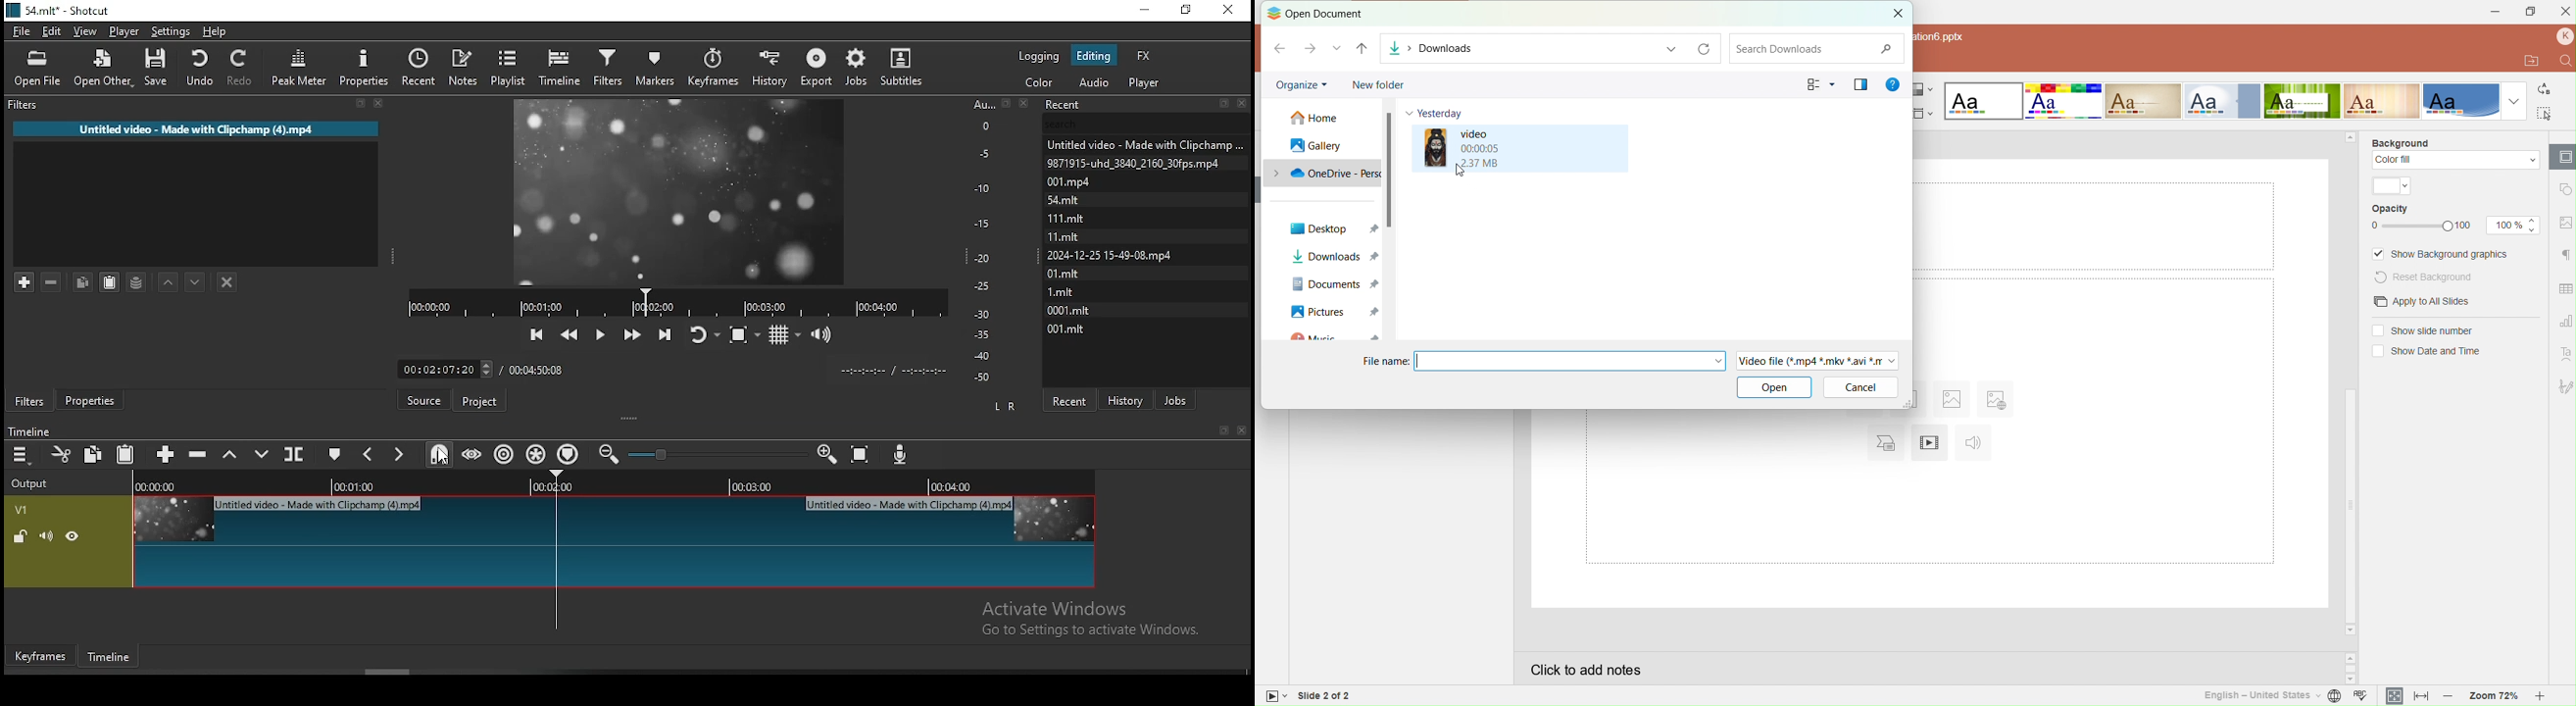 The width and height of the screenshot is (2576, 728). Describe the element at coordinates (418, 67) in the screenshot. I see `recent` at that location.